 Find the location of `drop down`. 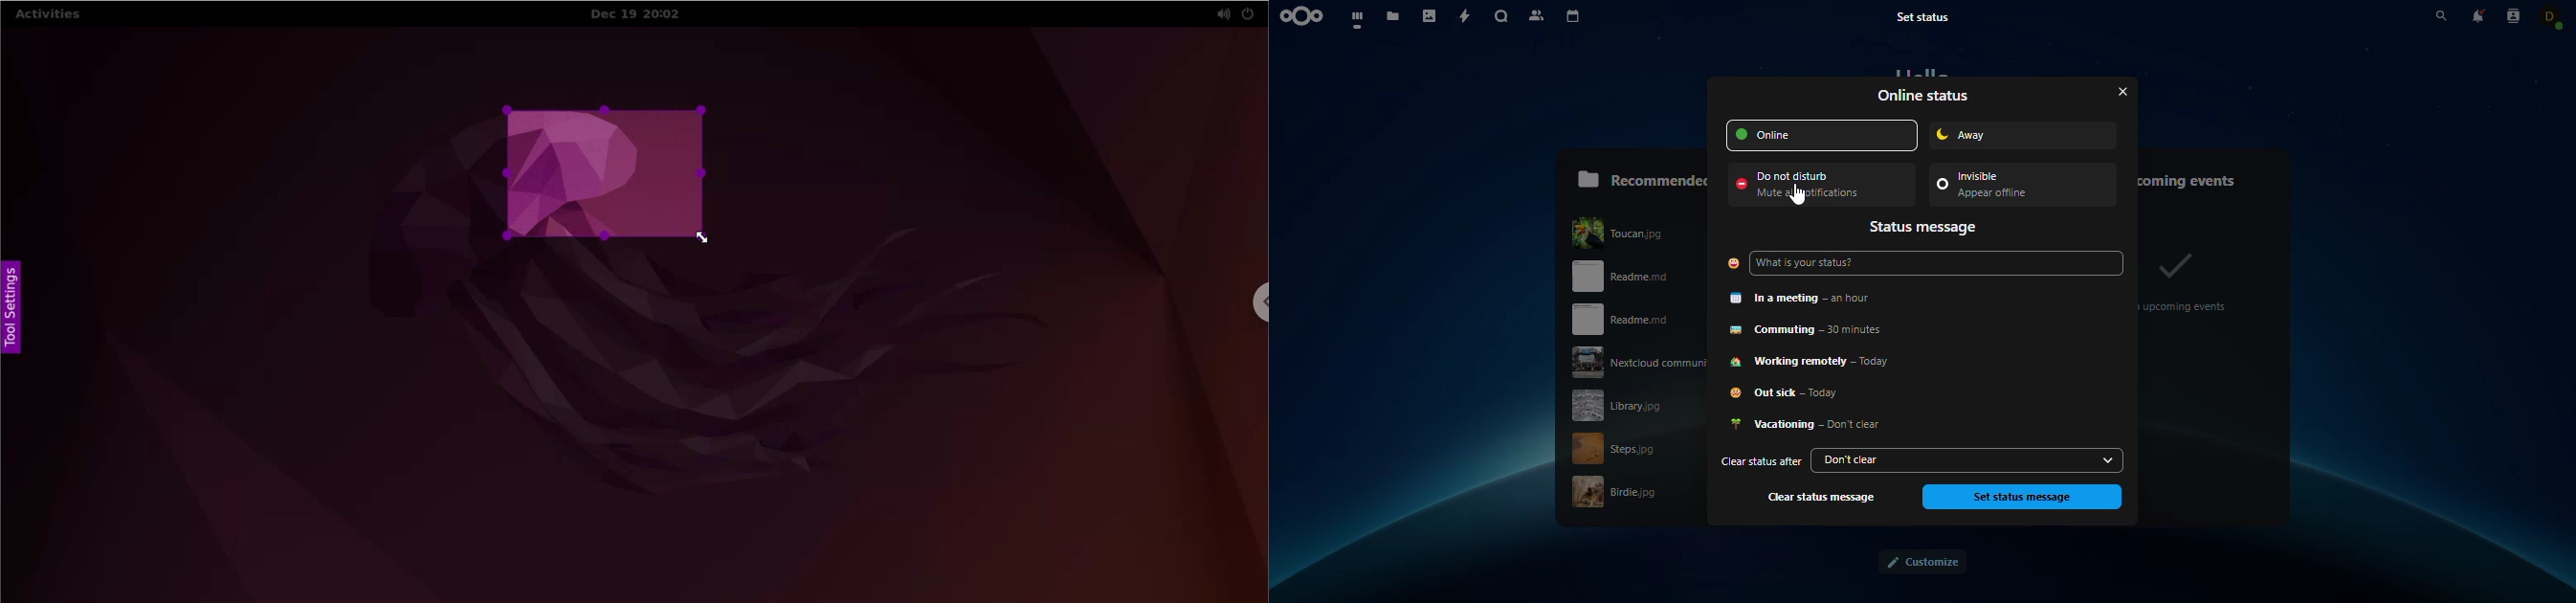

drop down is located at coordinates (2108, 460).